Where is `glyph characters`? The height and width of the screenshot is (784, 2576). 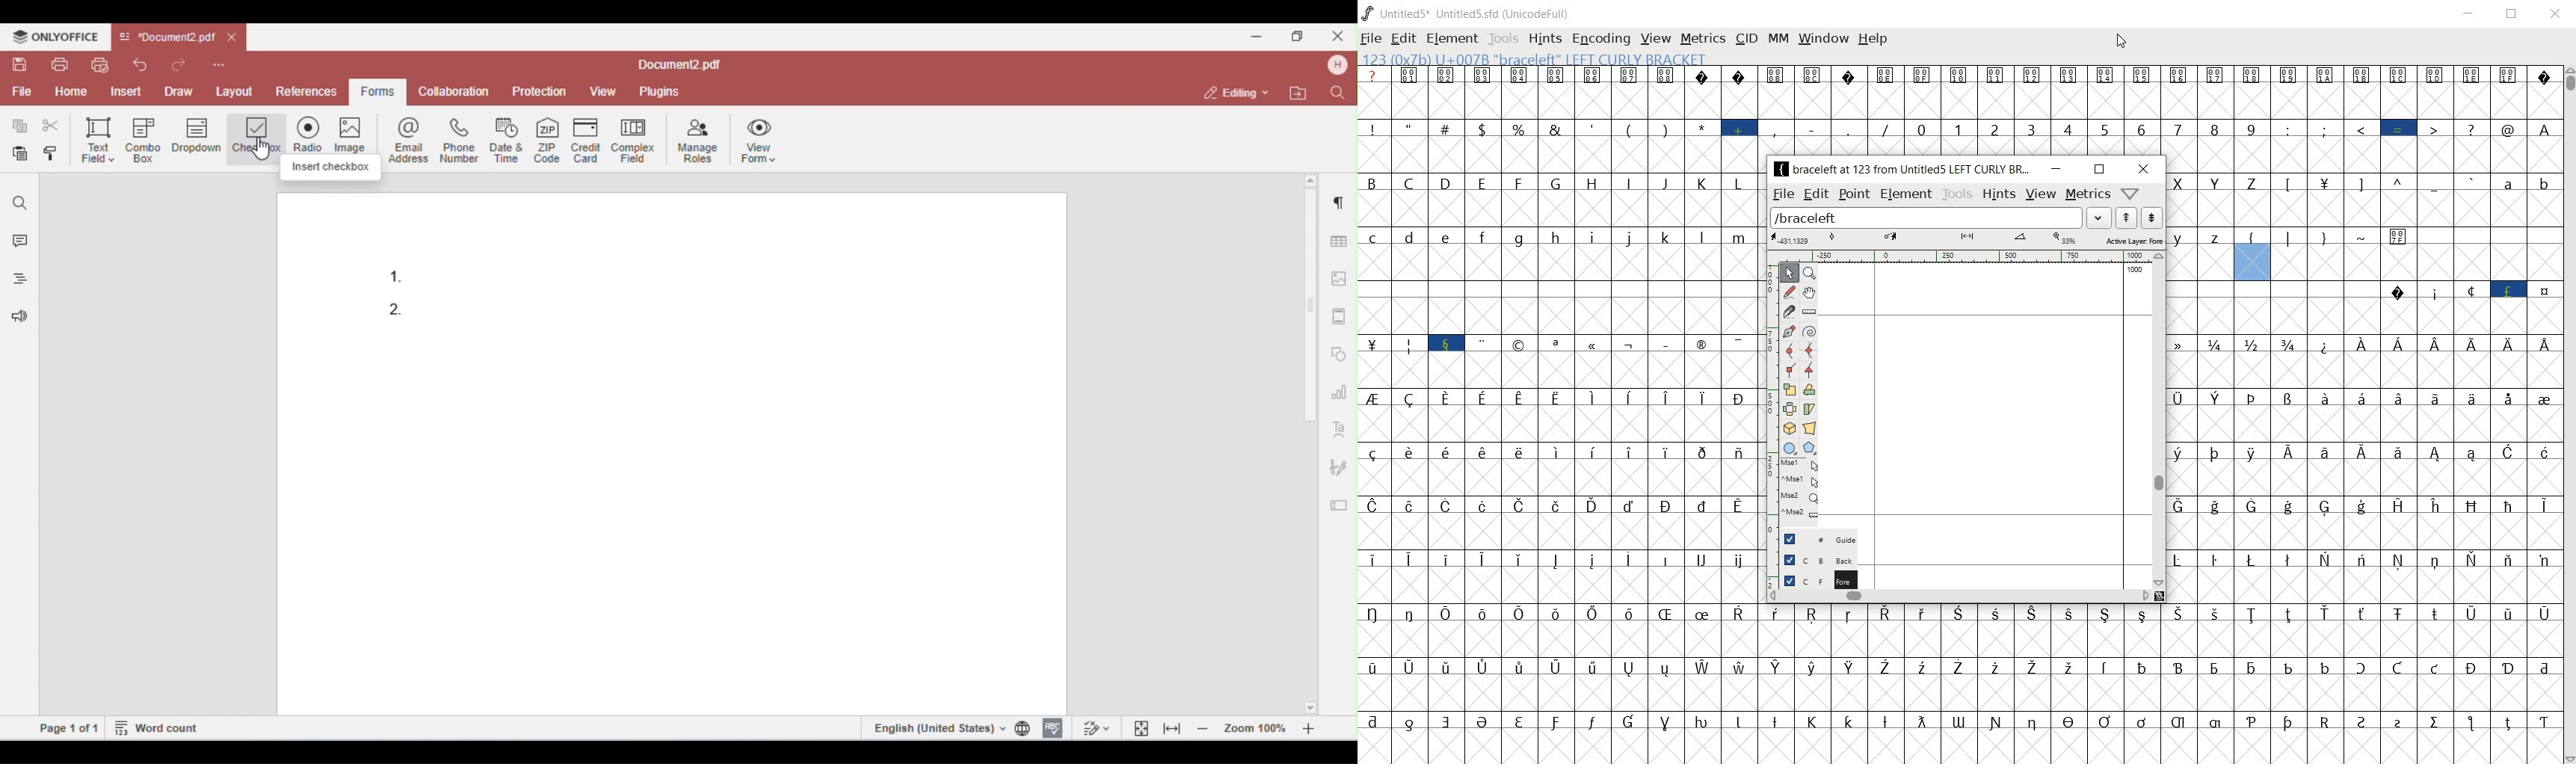
glyph characters is located at coordinates (2159, 684).